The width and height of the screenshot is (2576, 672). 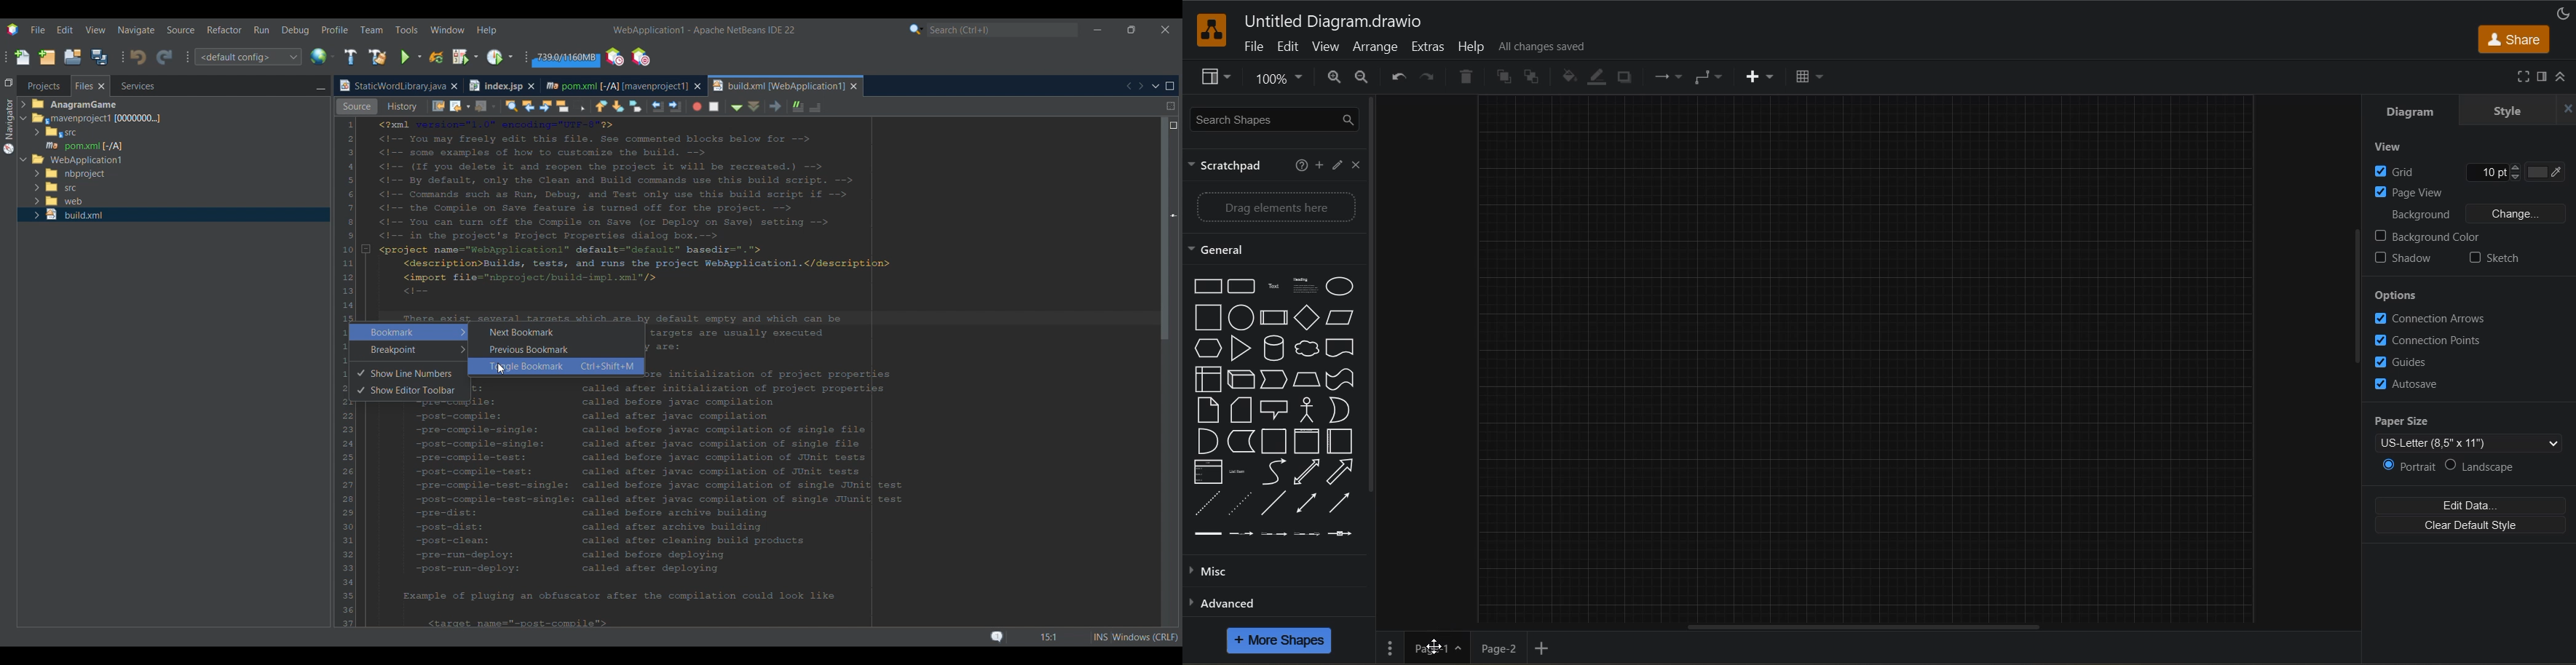 I want to click on Build main project, so click(x=351, y=57).